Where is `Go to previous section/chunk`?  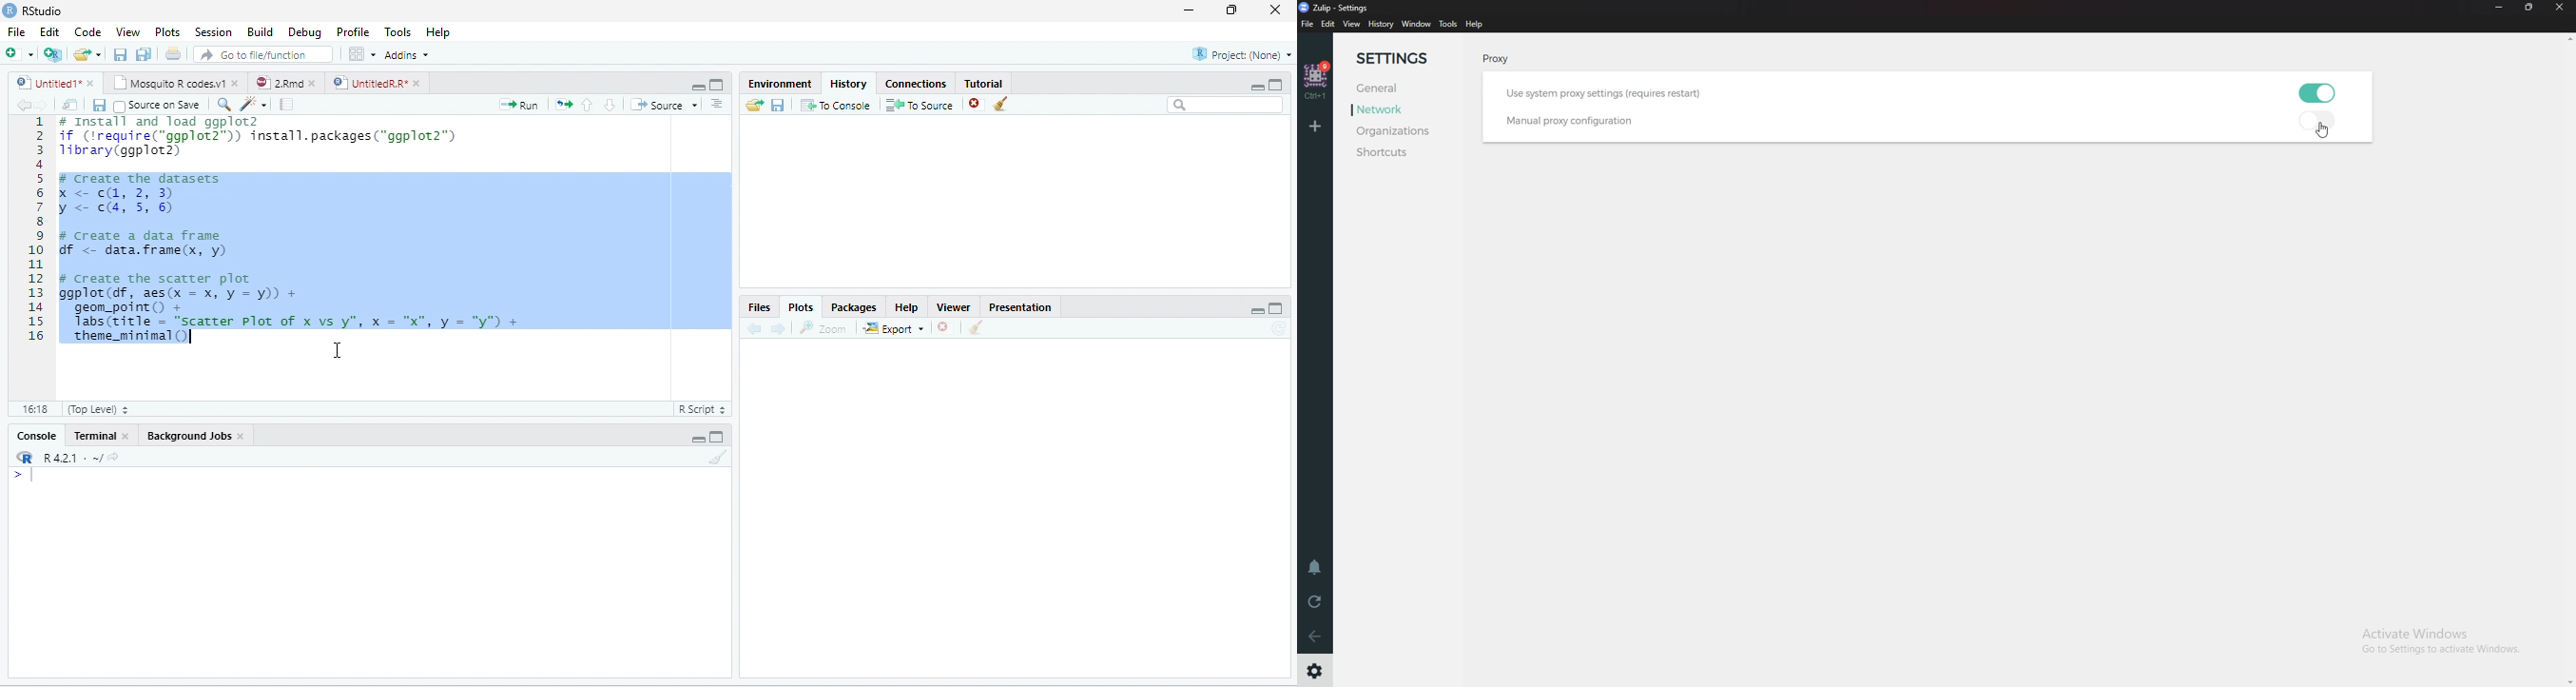 Go to previous section/chunk is located at coordinates (588, 105).